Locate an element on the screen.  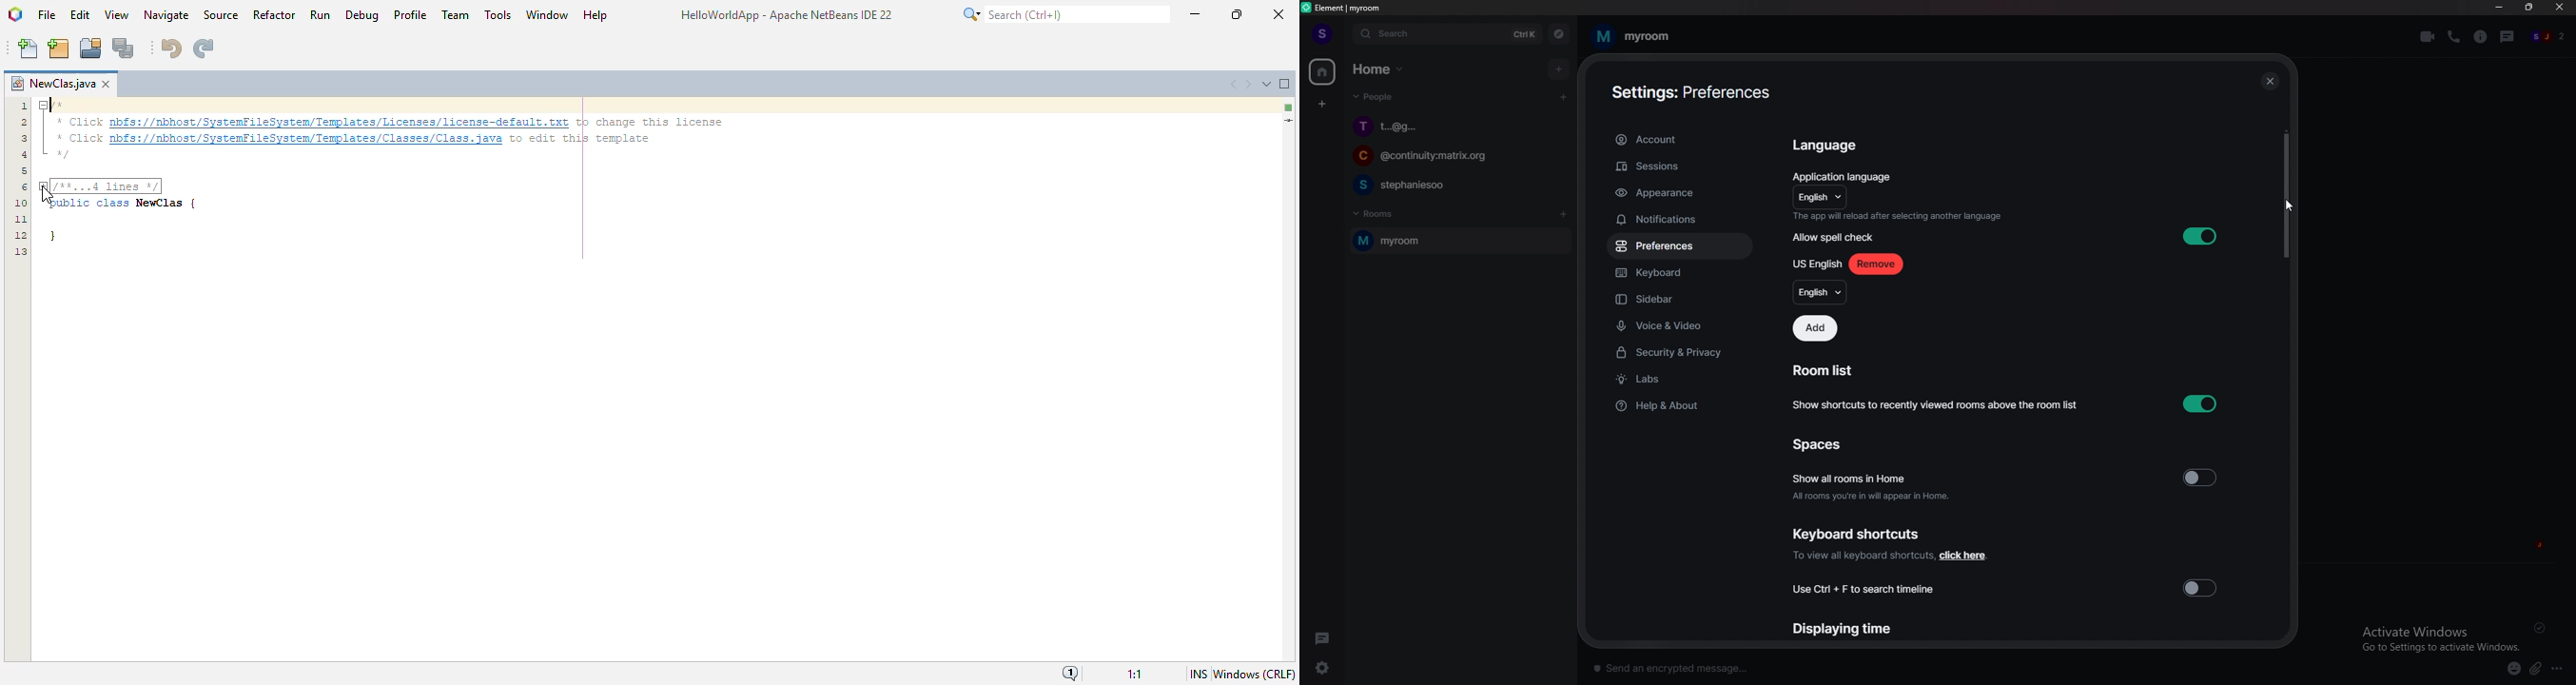
room list is located at coordinates (1825, 371).